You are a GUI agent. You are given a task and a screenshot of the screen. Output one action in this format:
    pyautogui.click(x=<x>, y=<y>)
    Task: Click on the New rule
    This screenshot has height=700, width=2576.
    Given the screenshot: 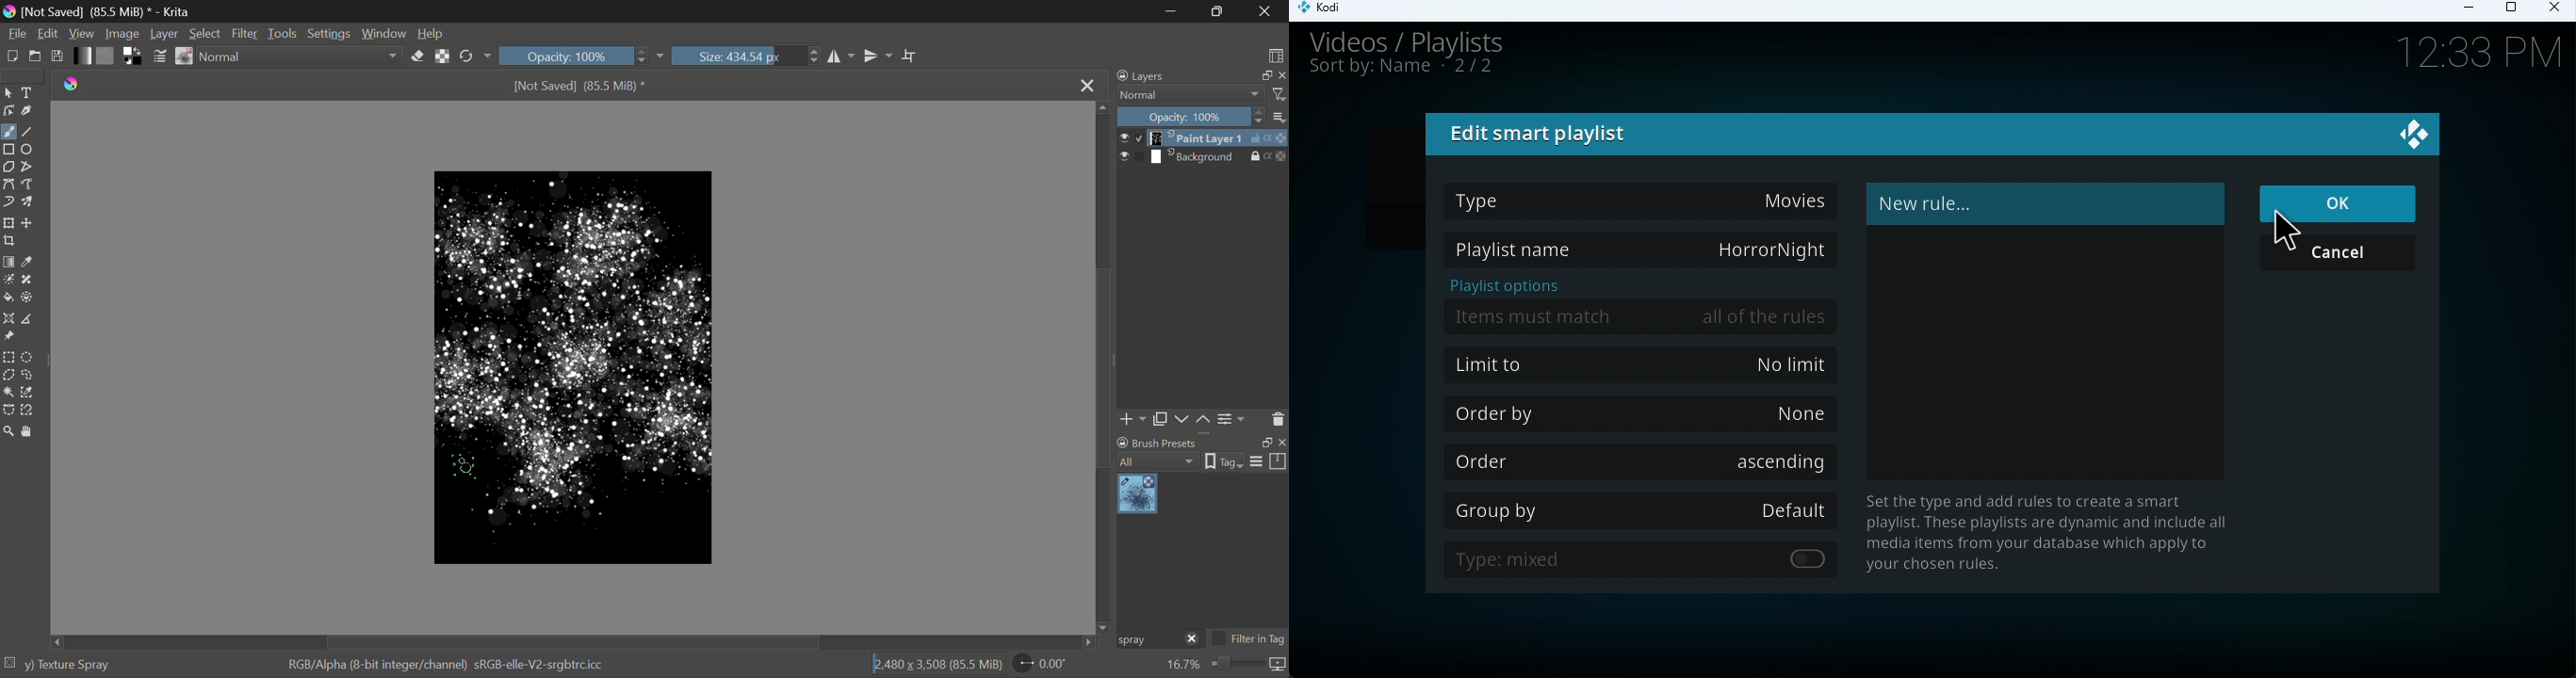 What is the action you would take?
    pyautogui.click(x=2043, y=203)
    